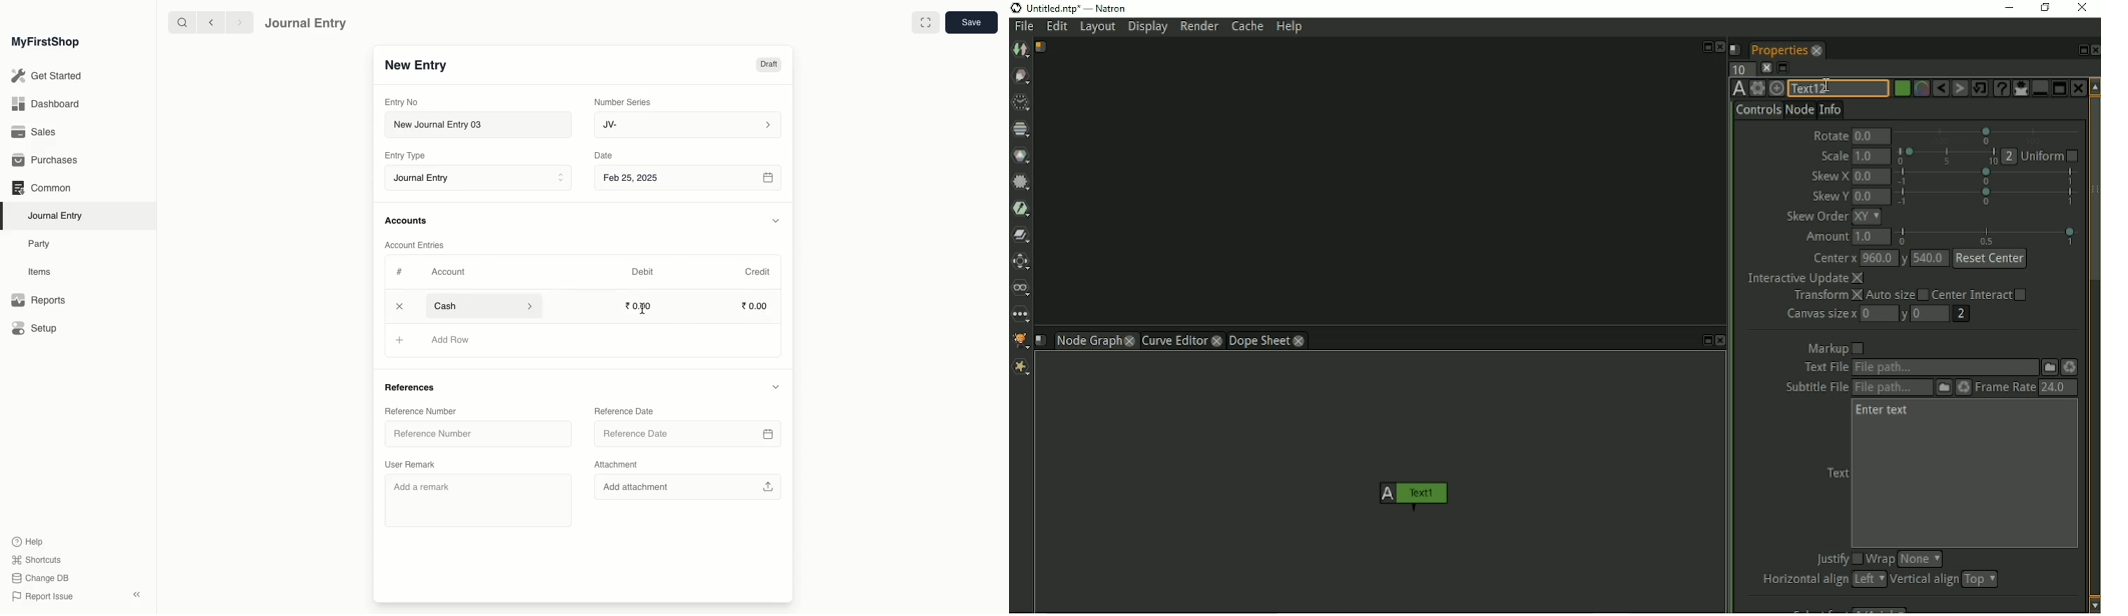 The width and height of the screenshot is (2128, 616). I want to click on Accounts, so click(407, 221).